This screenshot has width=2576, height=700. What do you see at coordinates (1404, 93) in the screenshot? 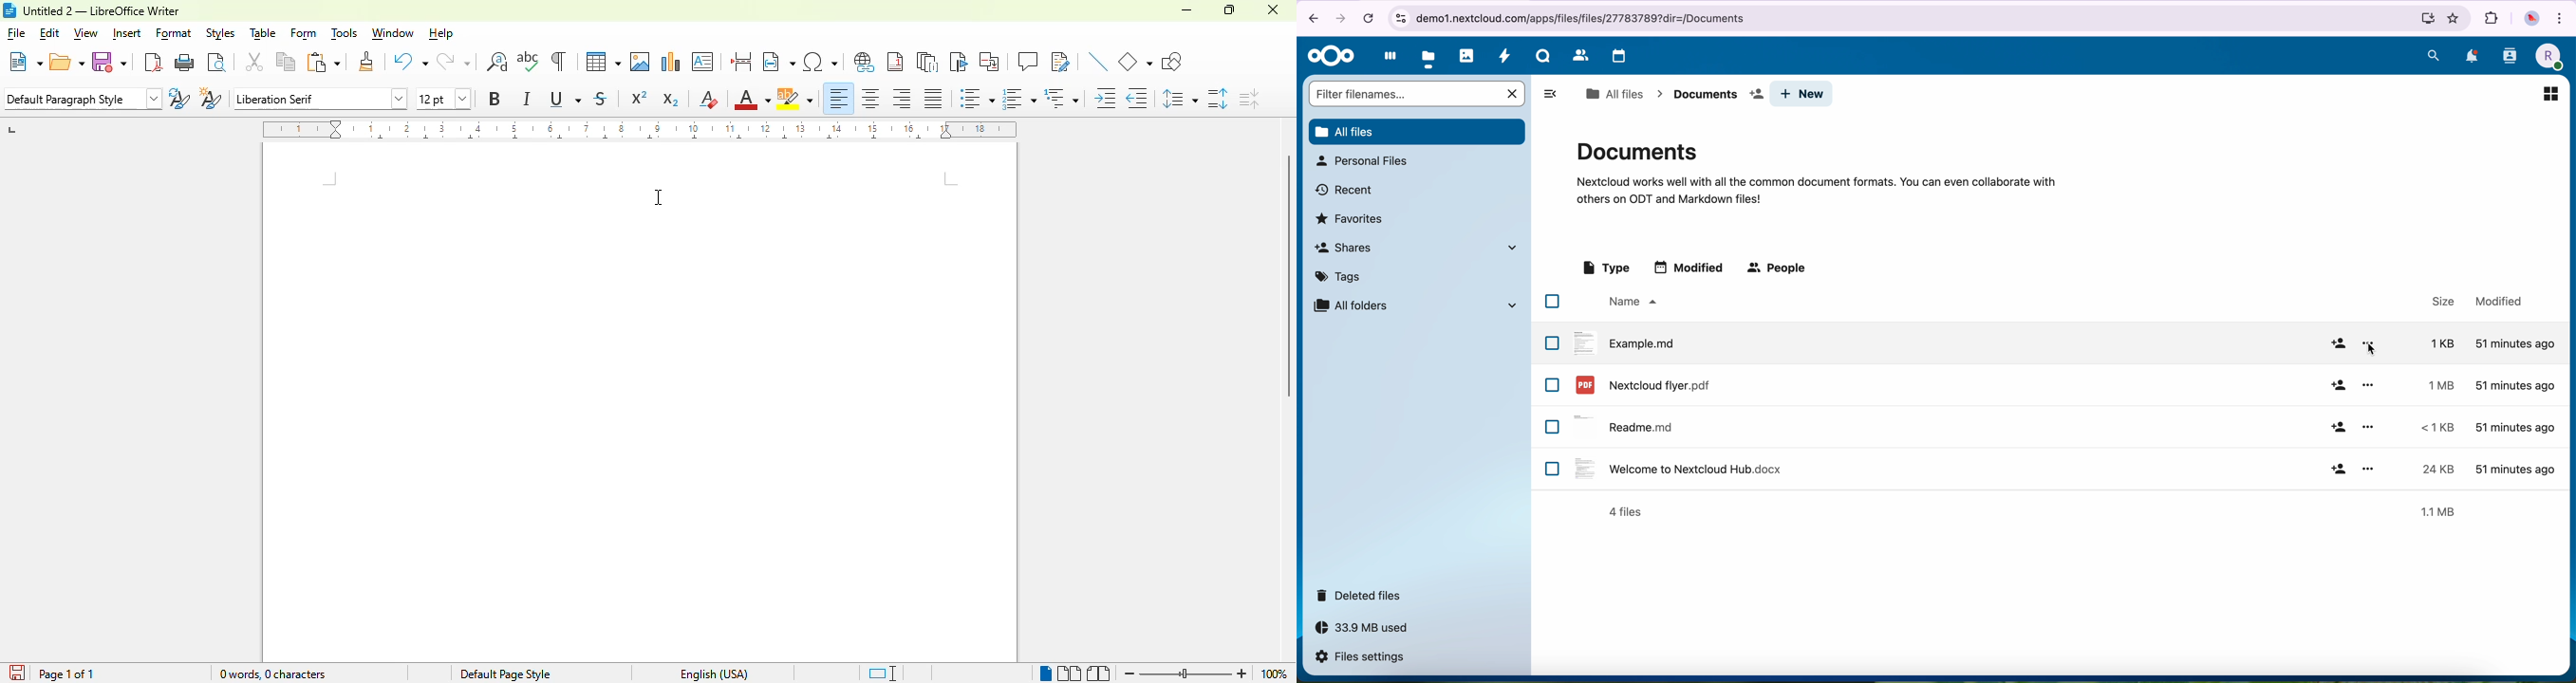
I see `search bar` at bounding box center [1404, 93].